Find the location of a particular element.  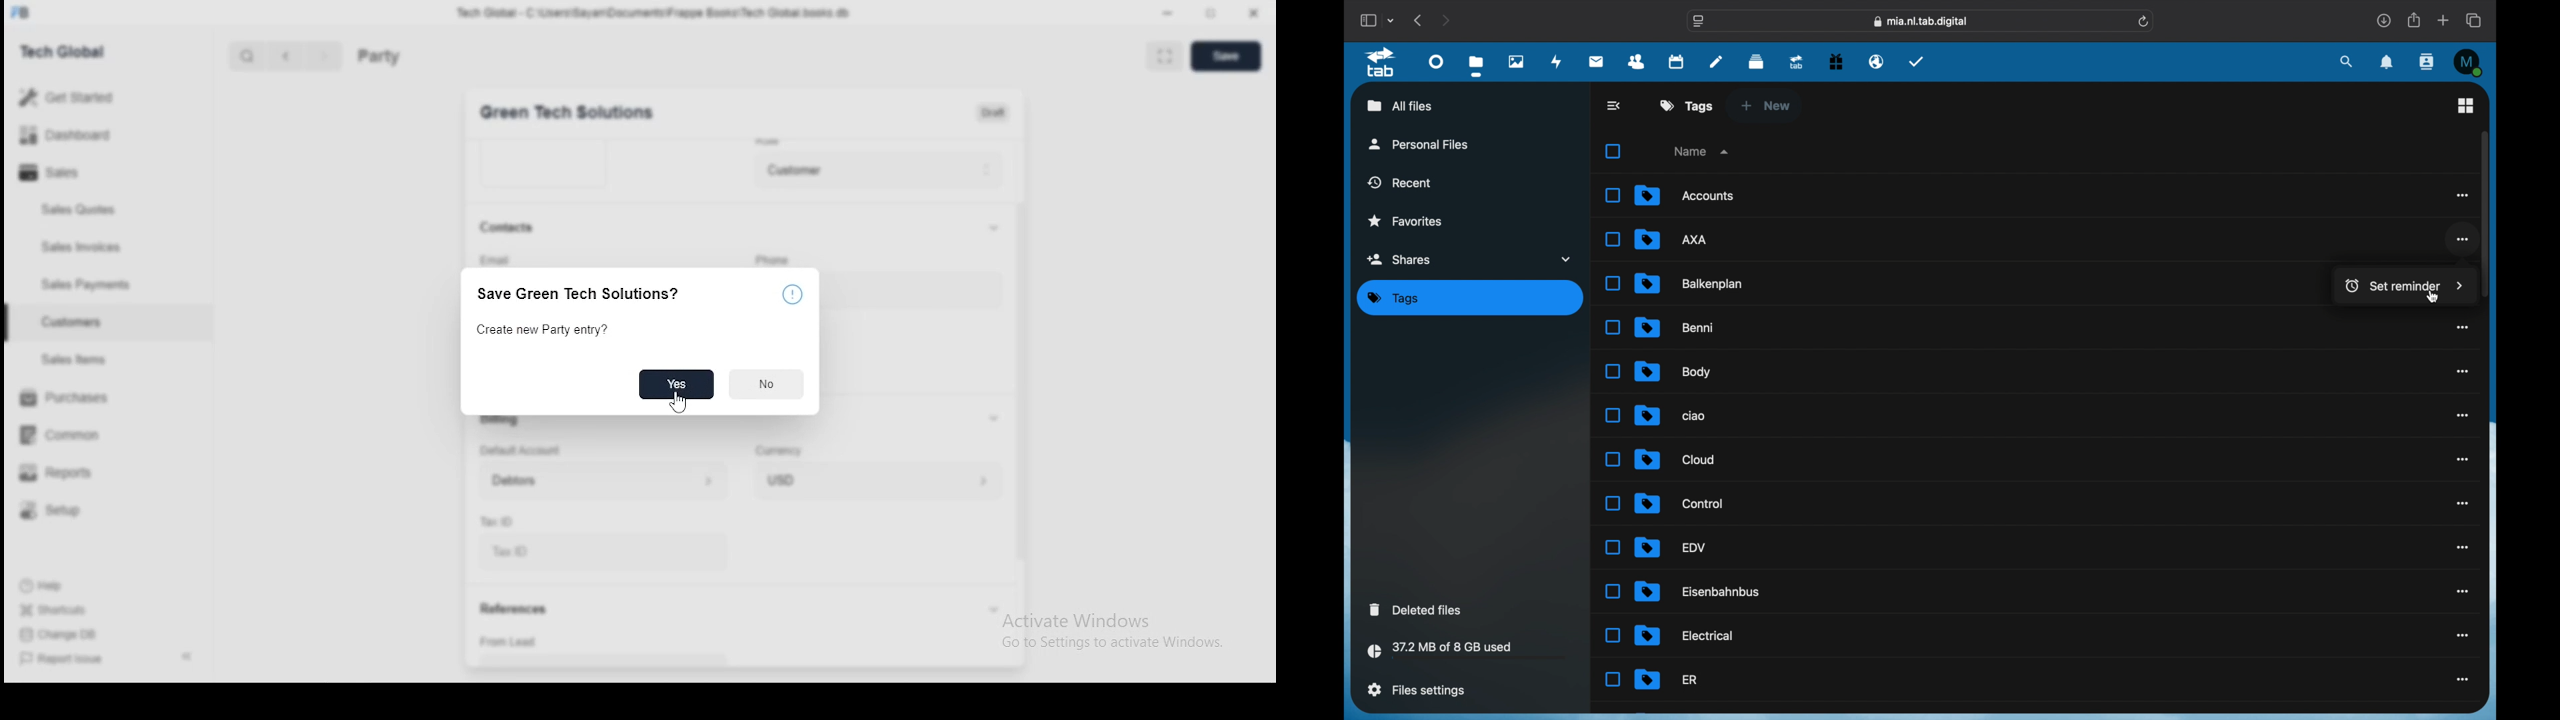

more options is located at coordinates (2463, 680).